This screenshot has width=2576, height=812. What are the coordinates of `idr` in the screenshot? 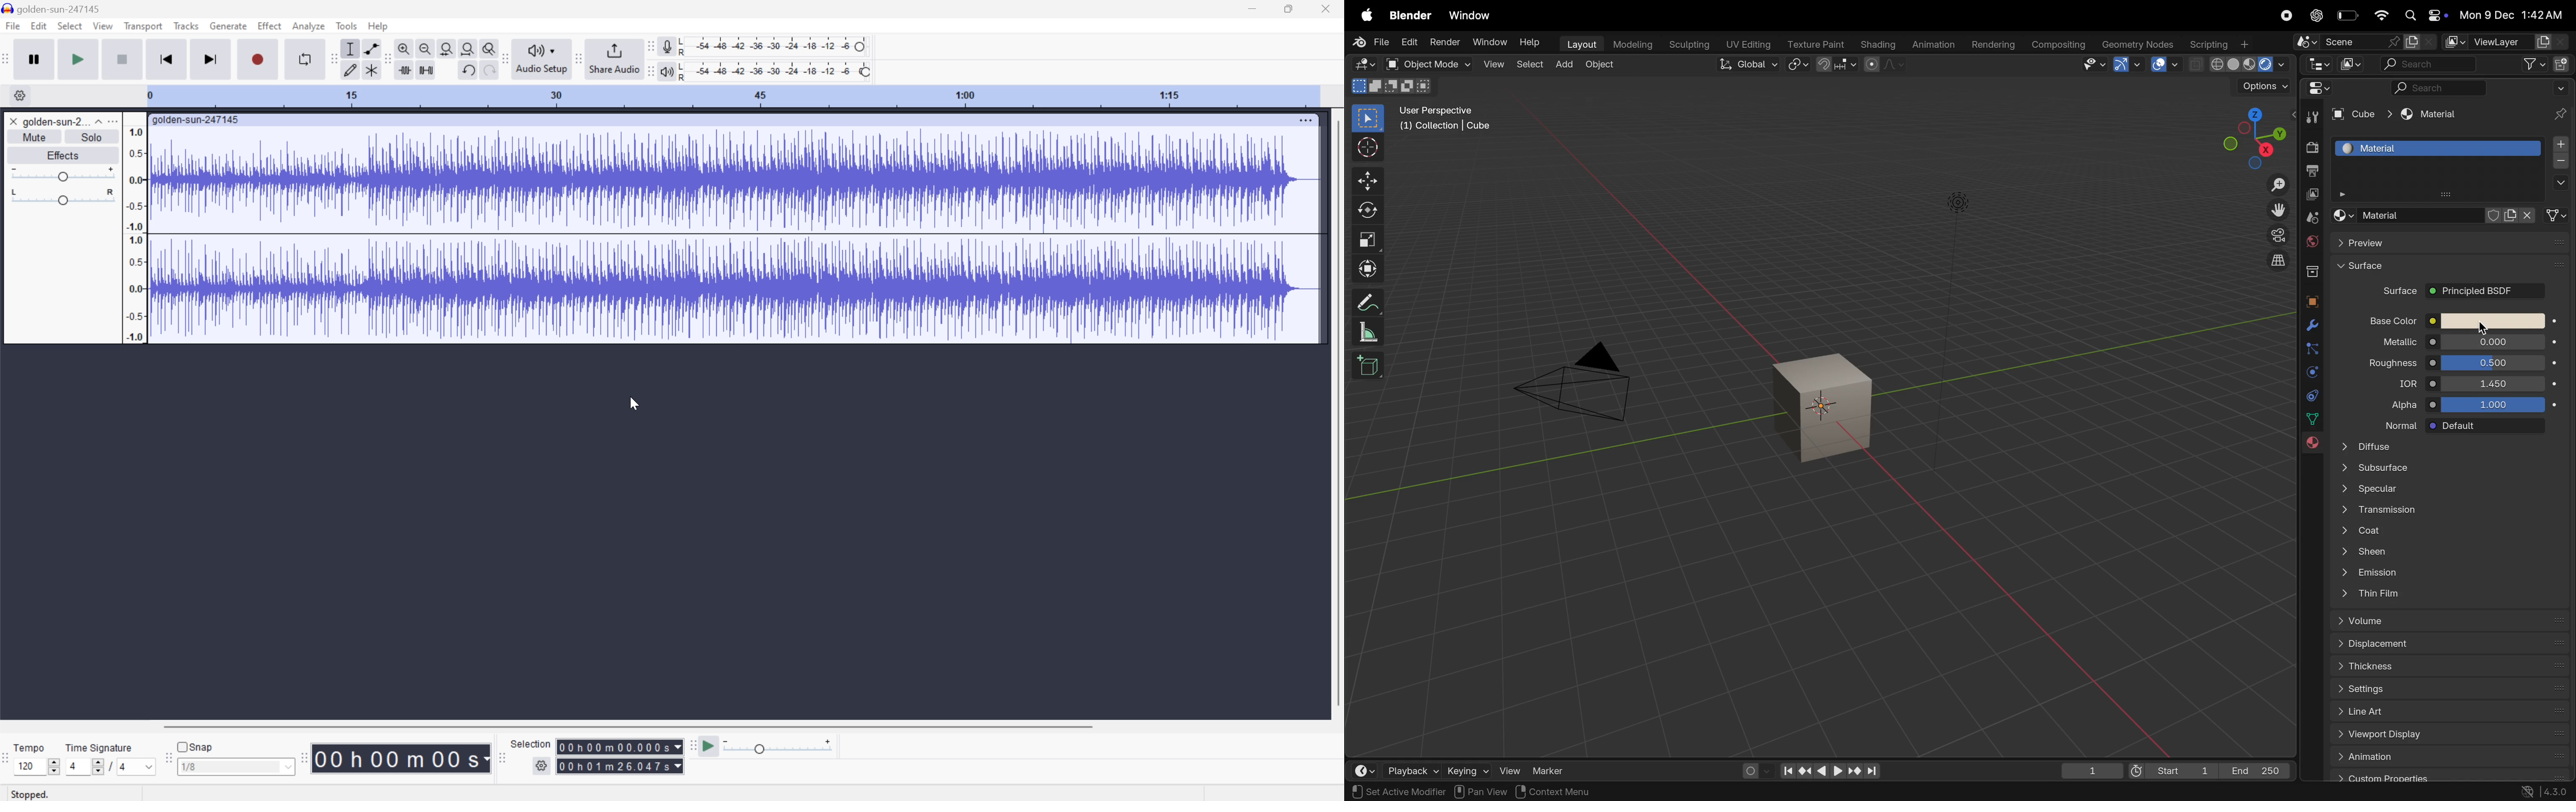 It's located at (2399, 385).